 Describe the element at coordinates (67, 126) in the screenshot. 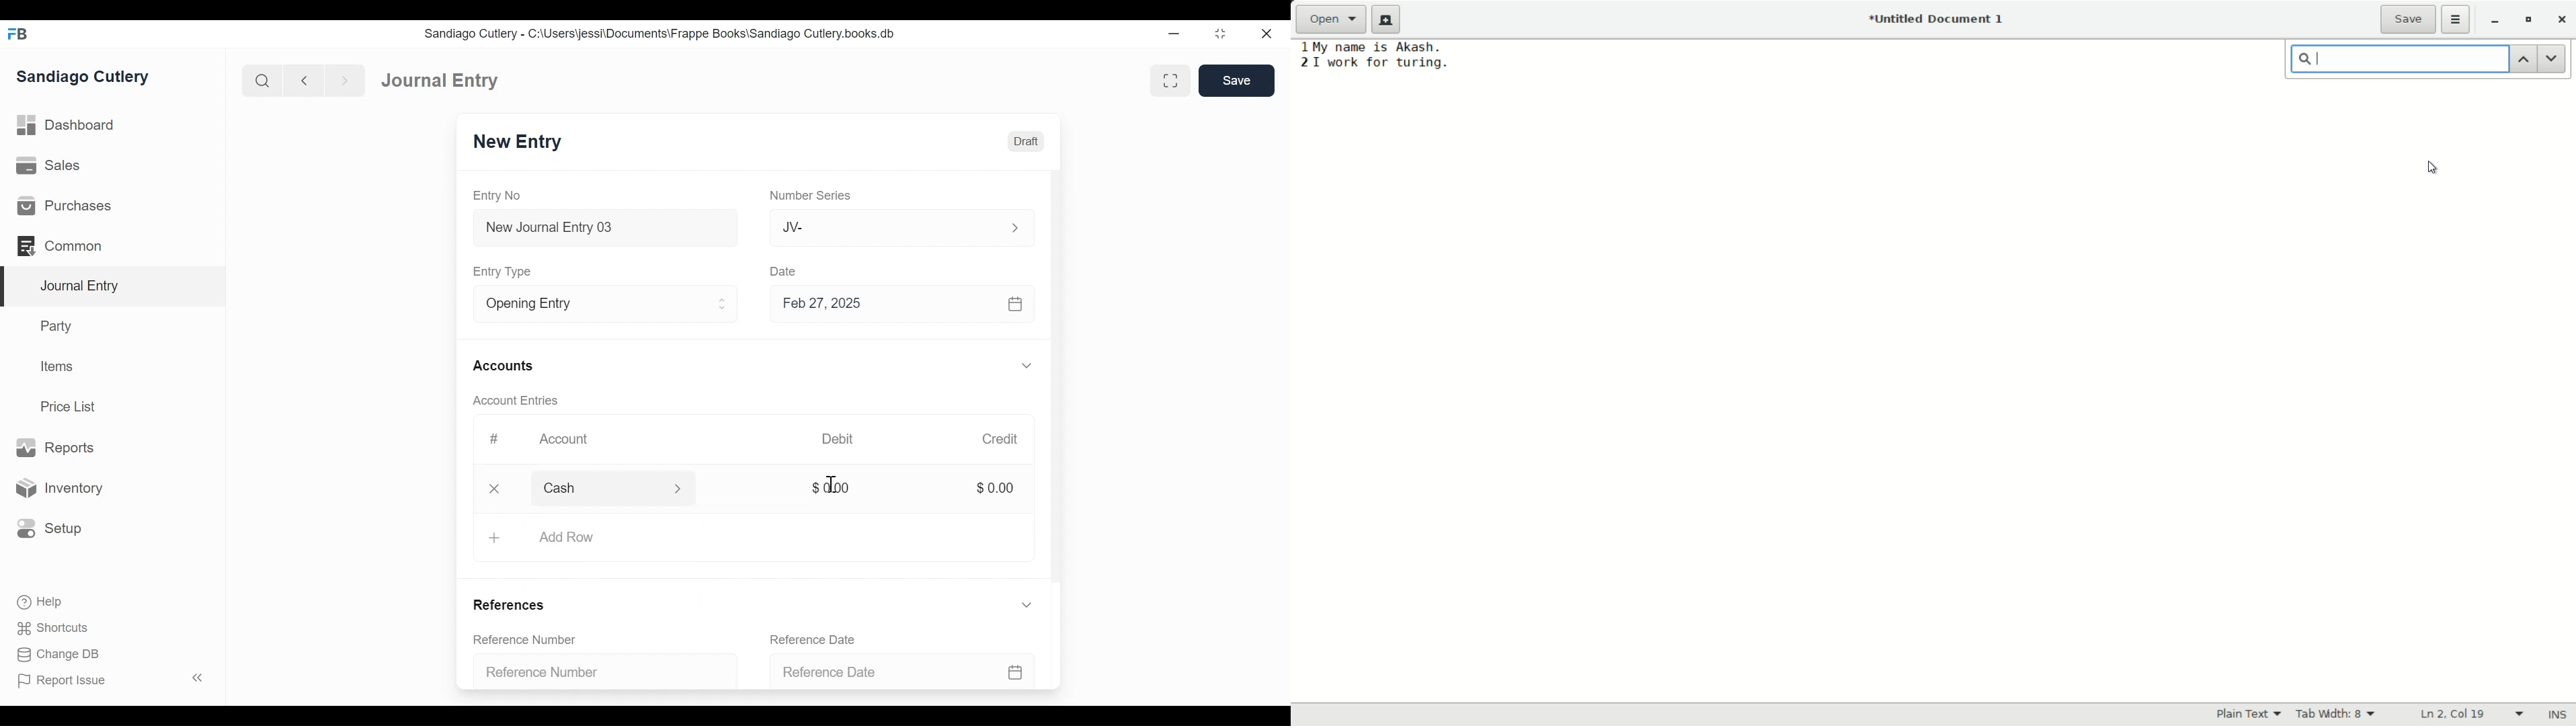

I see `Dashboard` at that location.